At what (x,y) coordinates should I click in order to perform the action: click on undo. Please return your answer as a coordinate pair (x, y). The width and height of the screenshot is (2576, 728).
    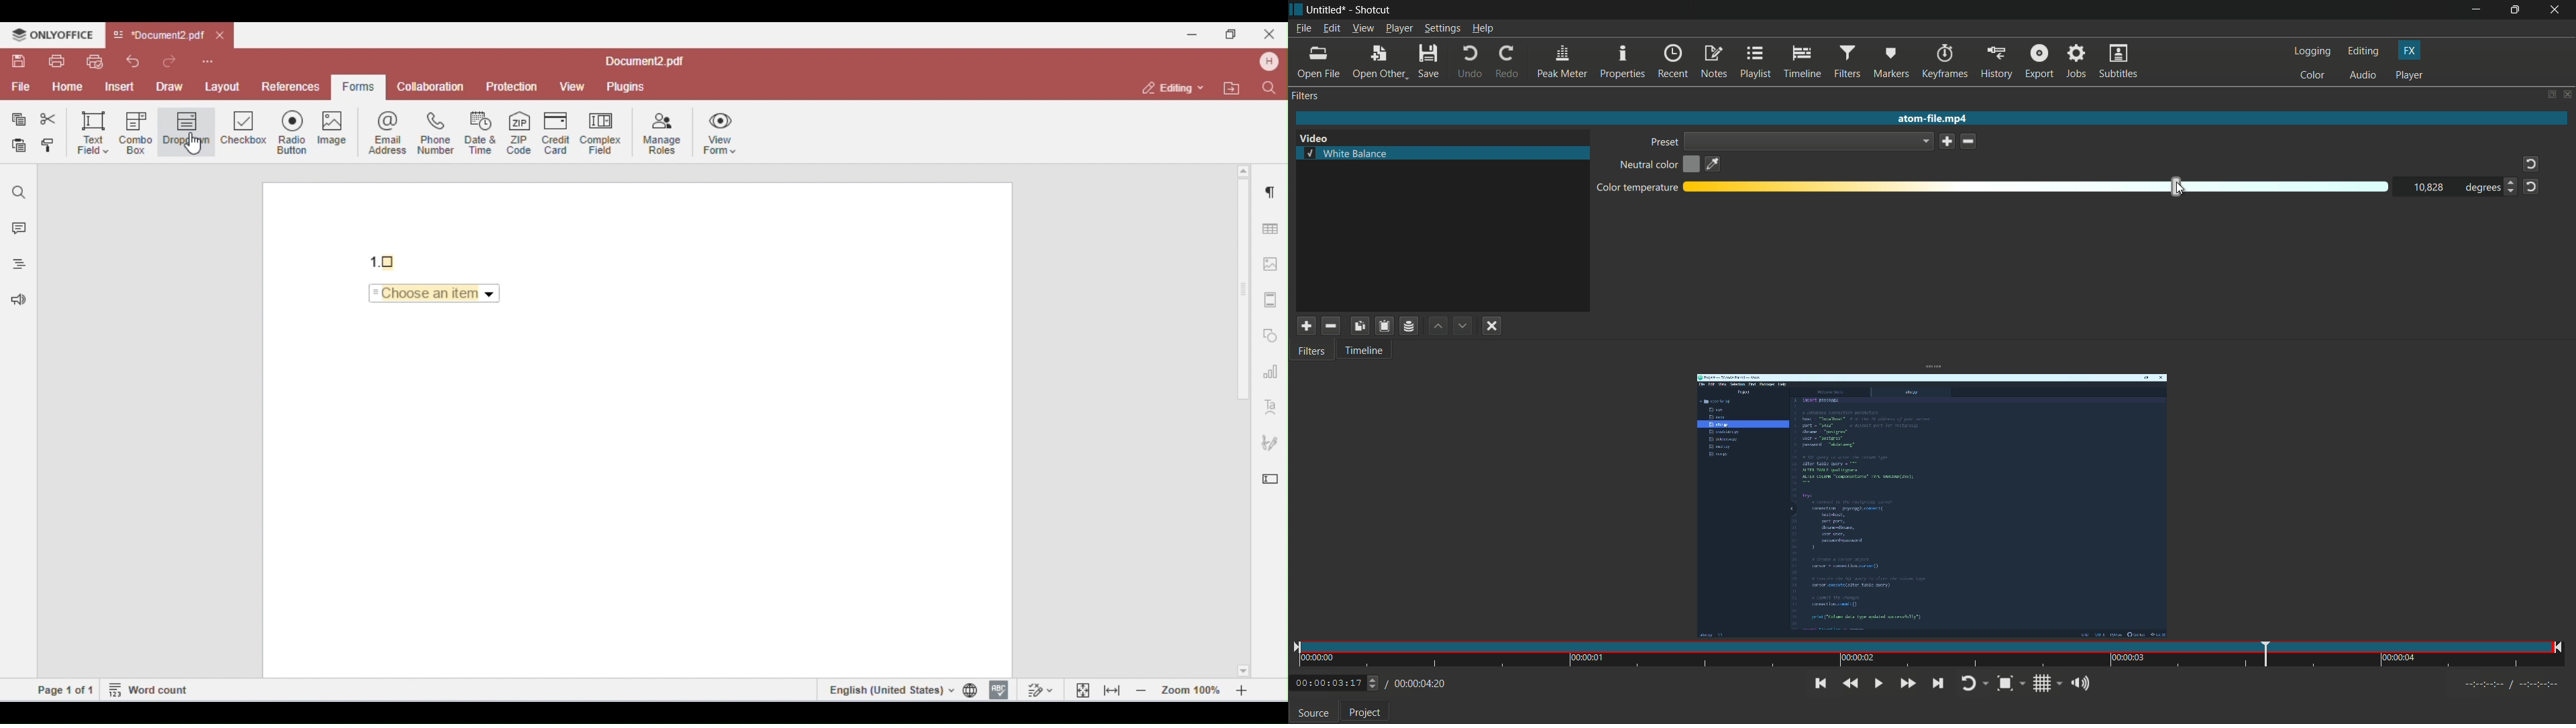
    Looking at the image, I should click on (1468, 61).